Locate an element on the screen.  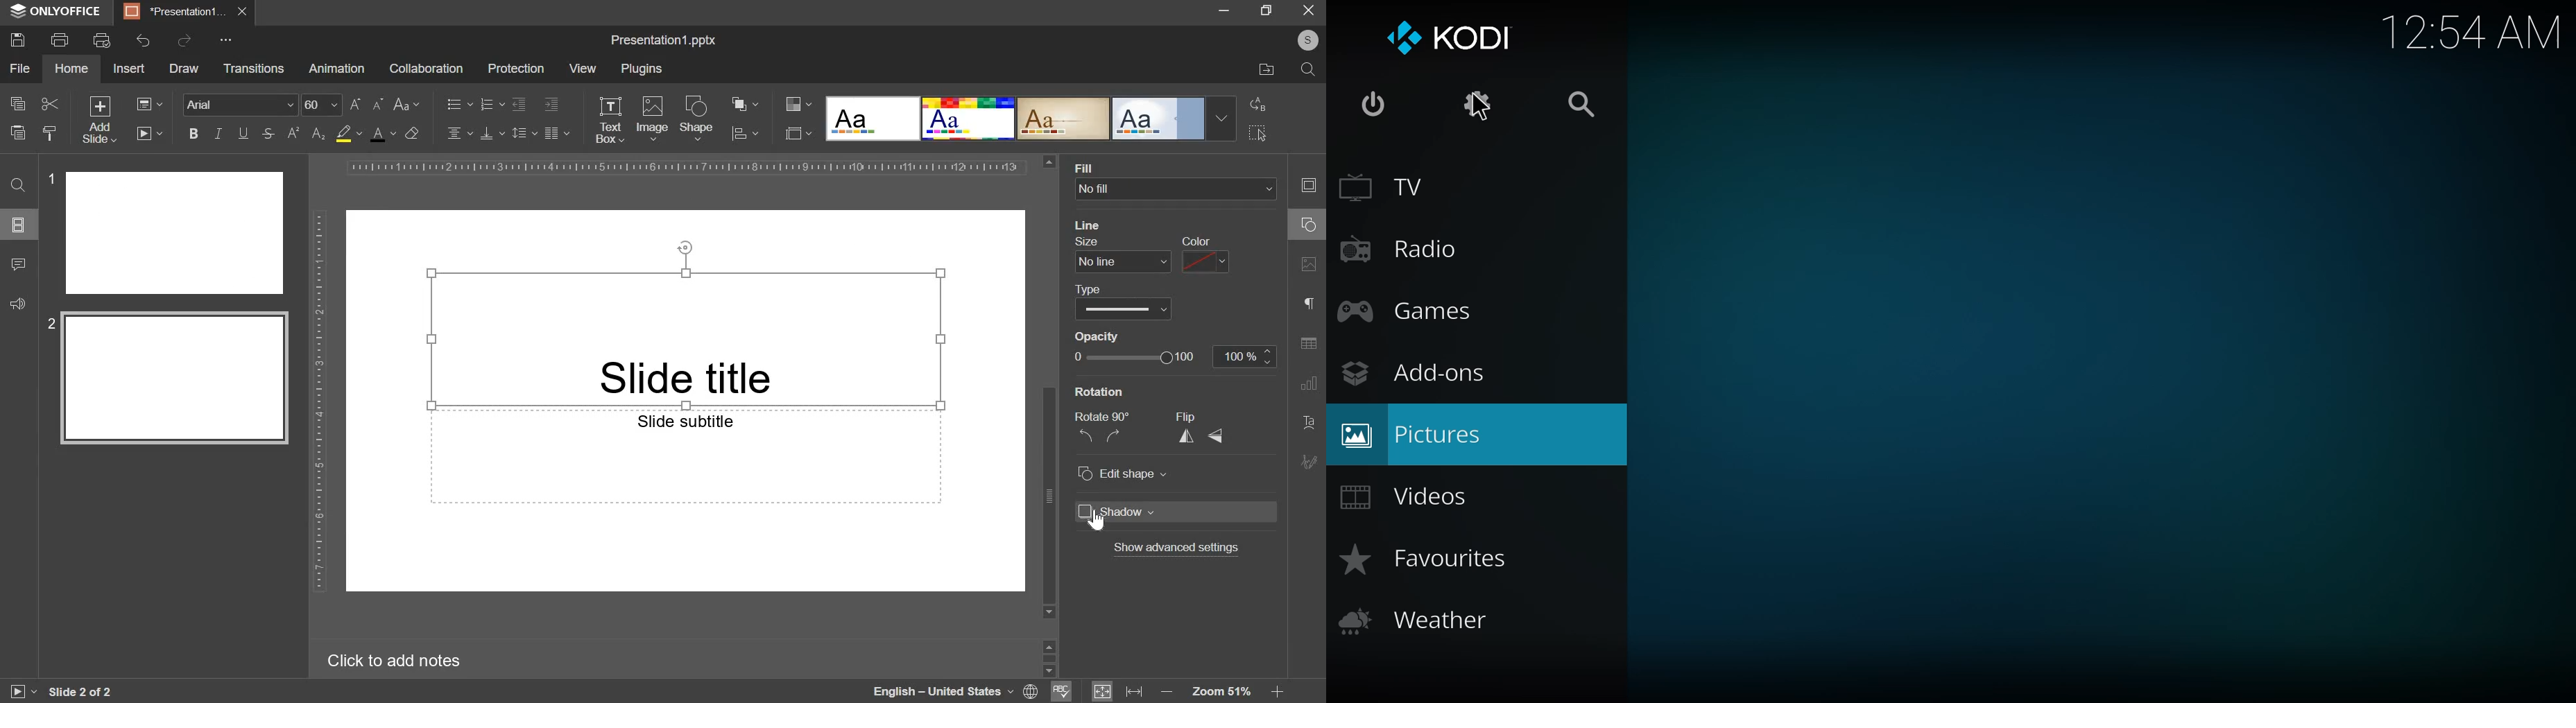
fill color is located at coordinates (348, 134).